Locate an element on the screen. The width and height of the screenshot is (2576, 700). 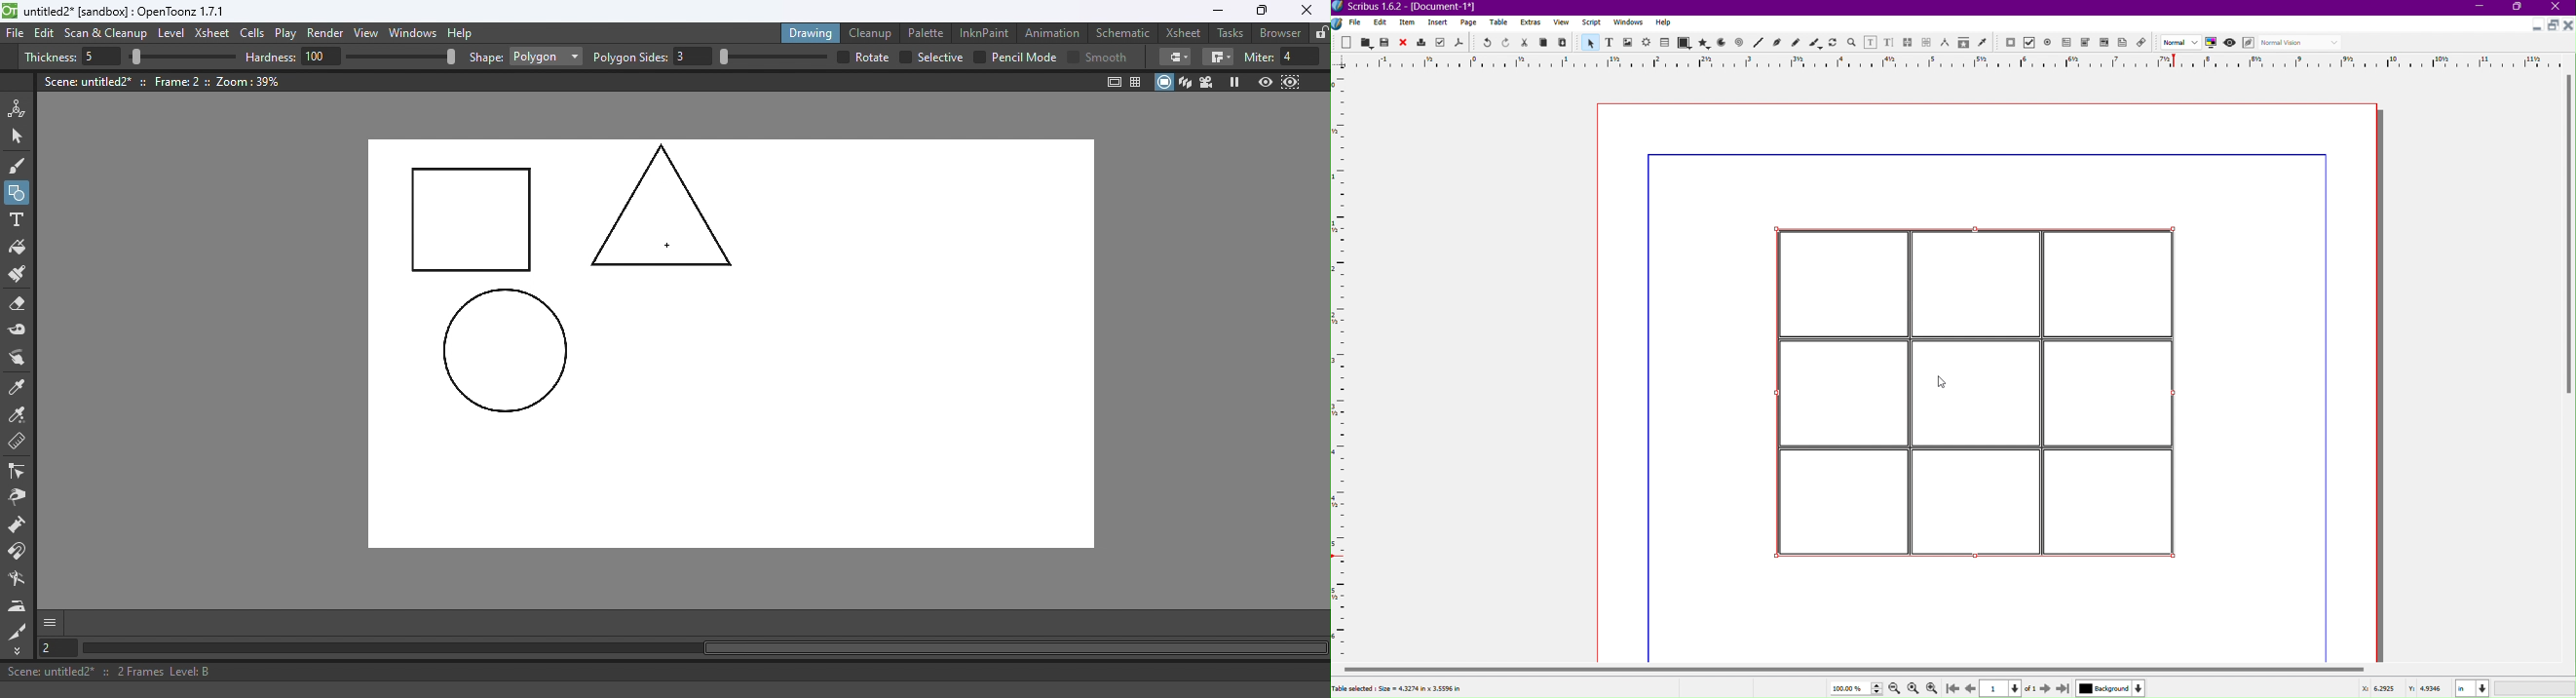
Select Item is located at coordinates (1589, 42).